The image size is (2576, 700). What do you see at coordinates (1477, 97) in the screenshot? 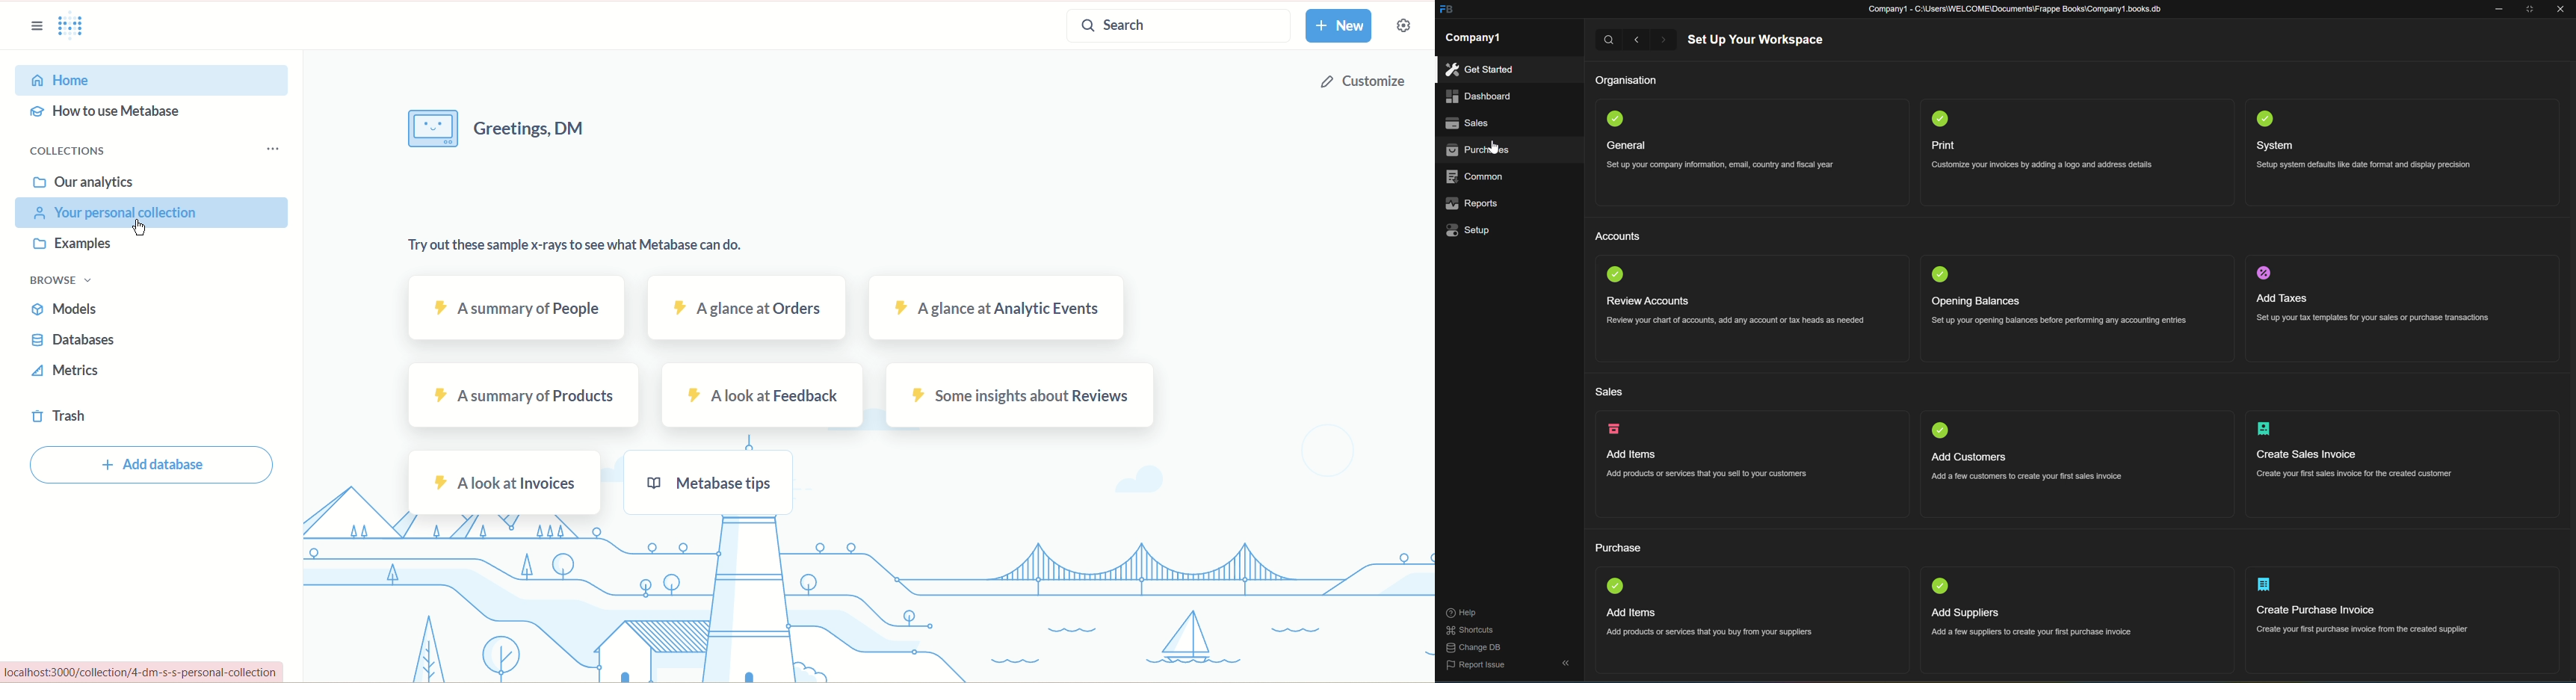
I see `dashboard` at bounding box center [1477, 97].